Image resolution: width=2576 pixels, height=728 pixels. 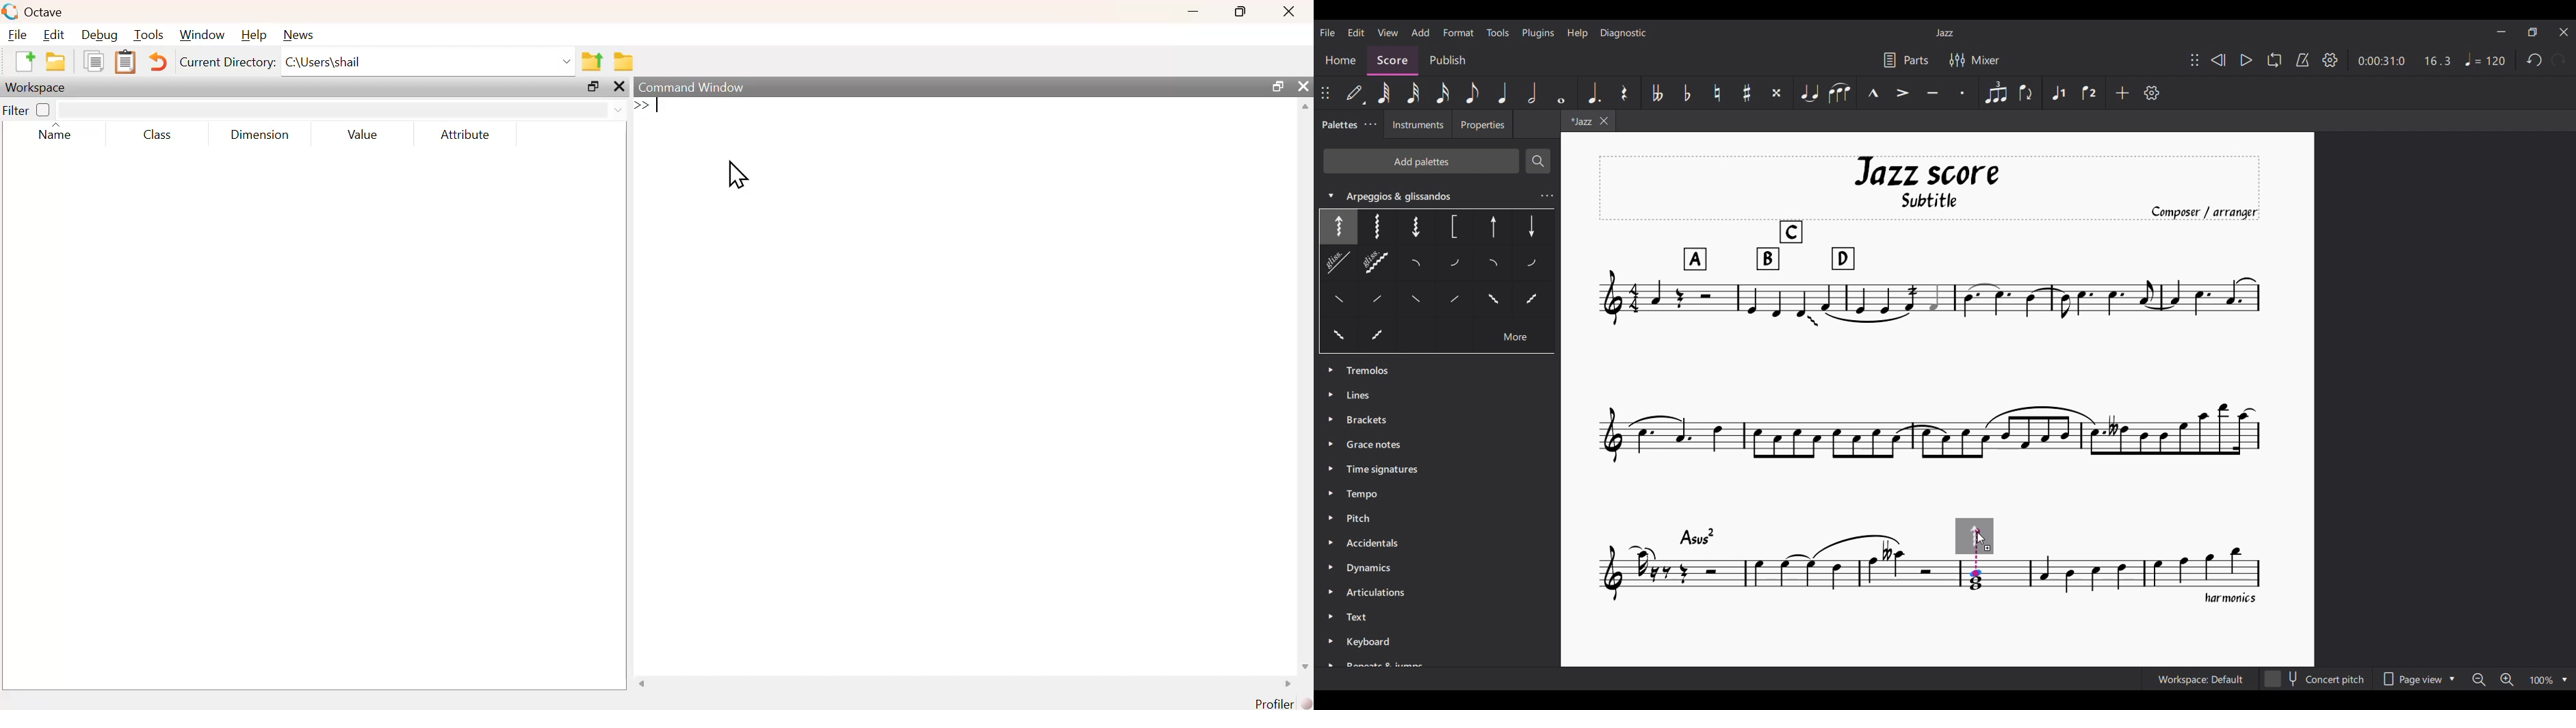 I want to click on Arpeggios & glissandos, so click(x=1439, y=192).